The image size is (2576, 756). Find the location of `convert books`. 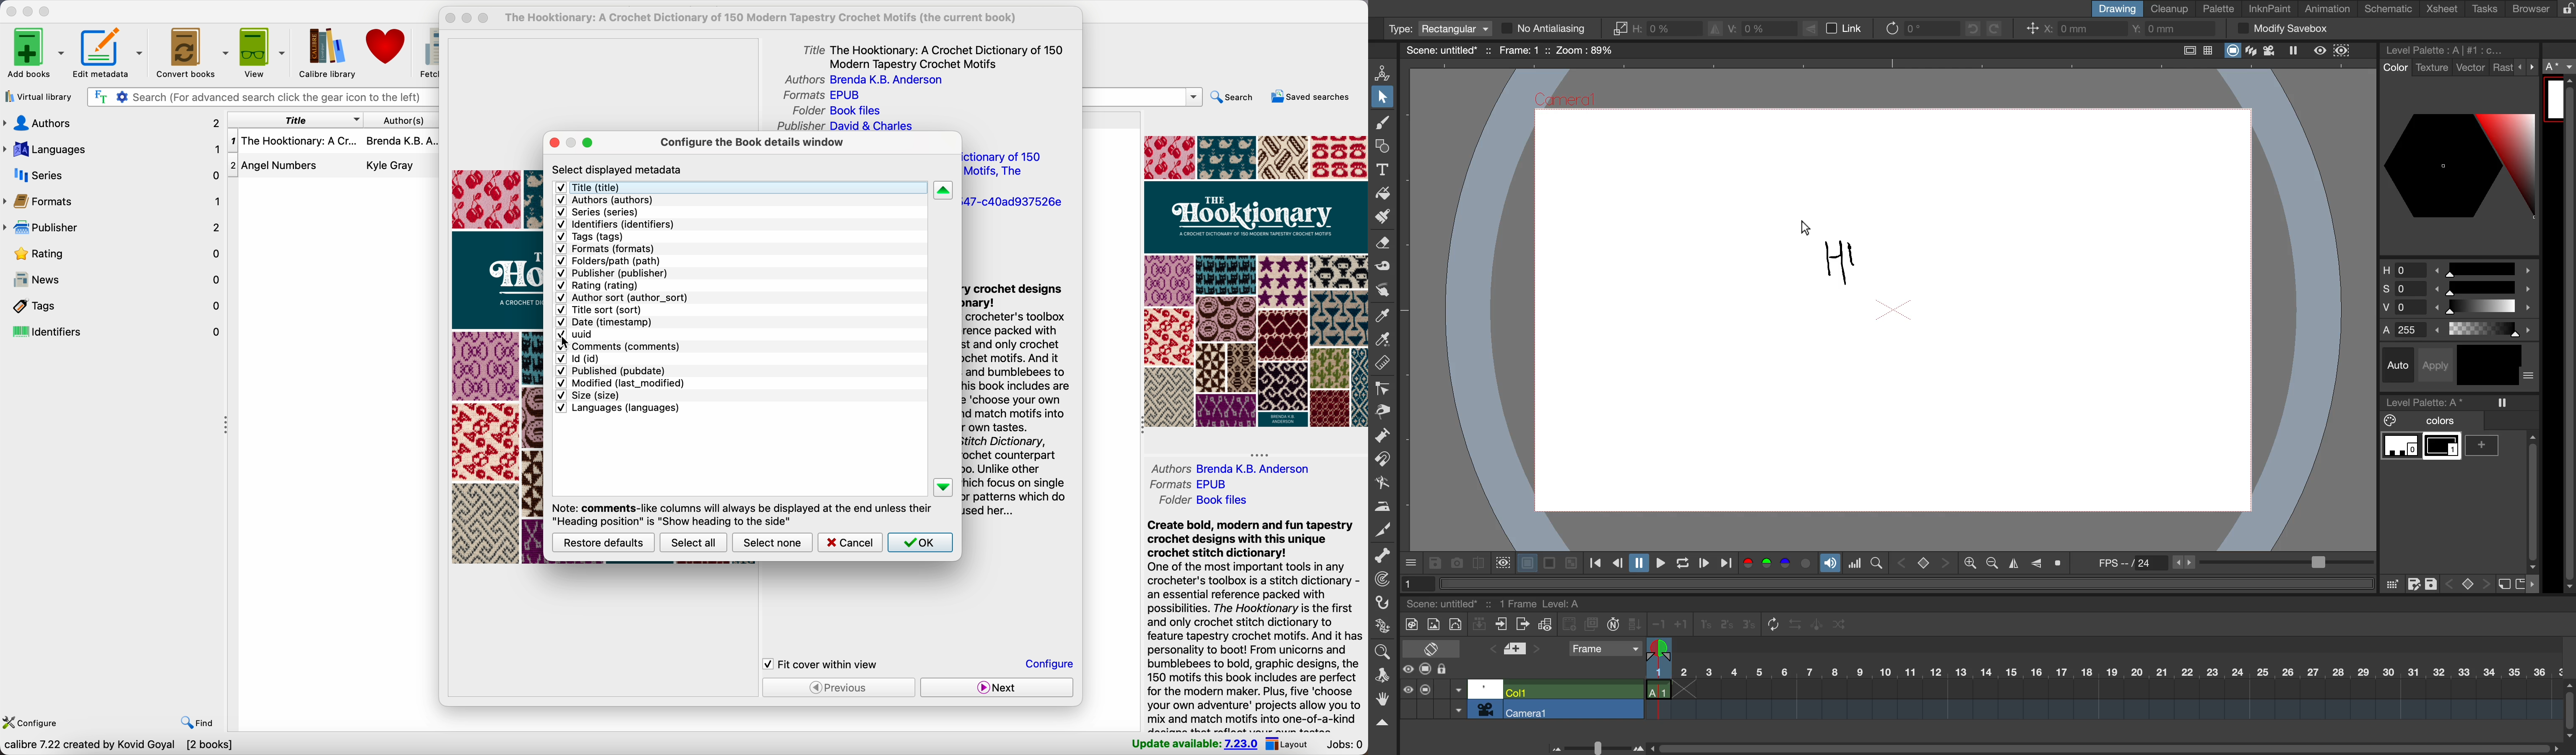

convert books is located at coordinates (190, 51).